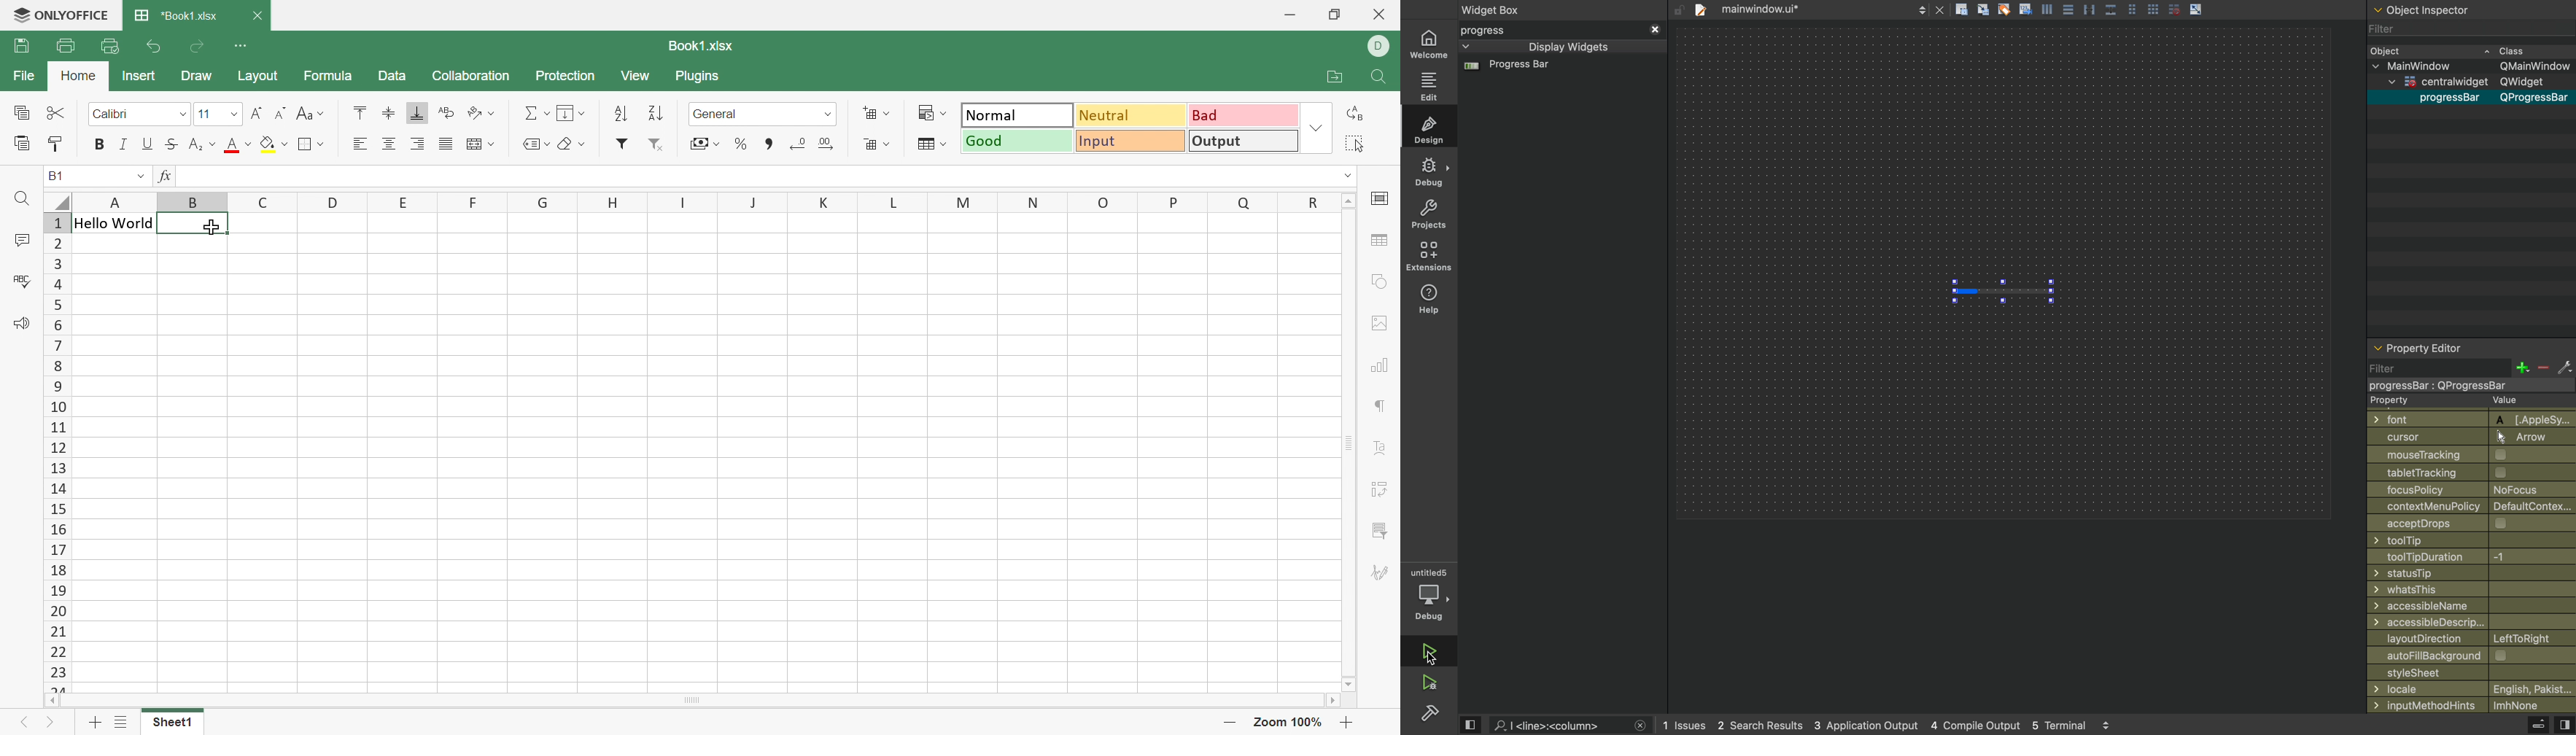  What do you see at coordinates (387, 76) in the screenshot?
I see `Data` at bounding box center [387, 76].